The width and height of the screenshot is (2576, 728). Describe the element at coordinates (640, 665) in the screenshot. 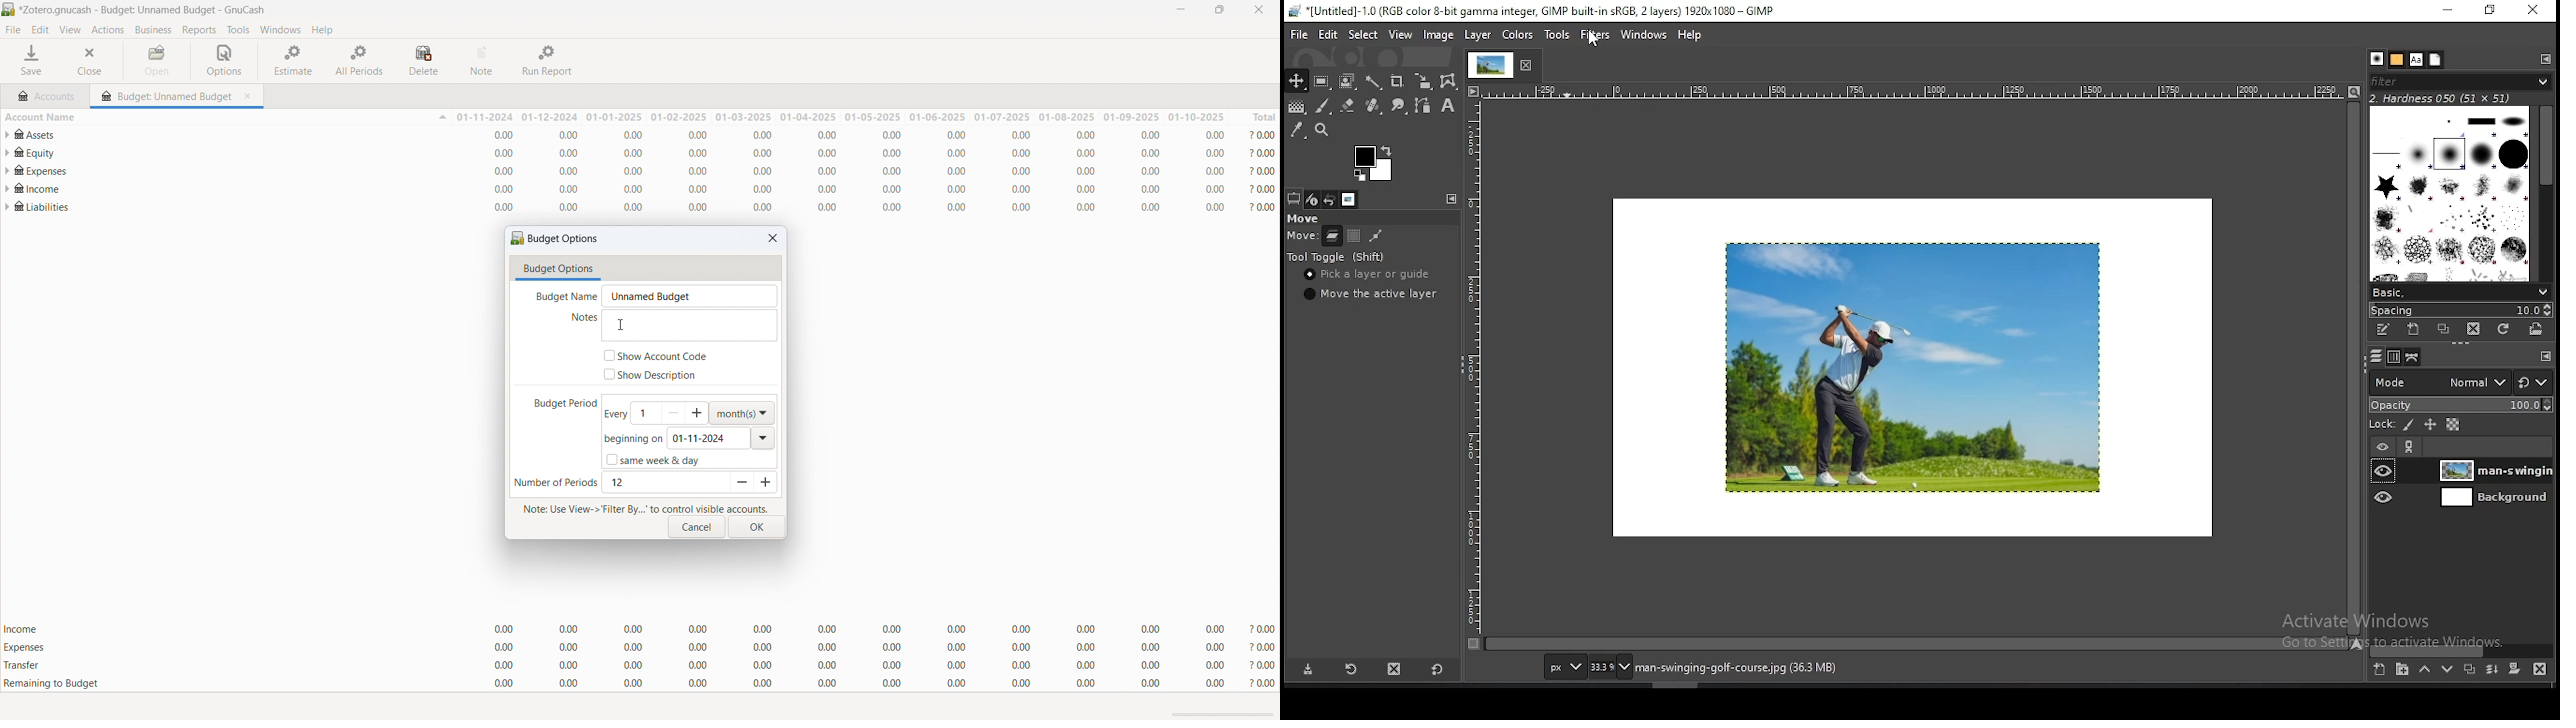

I see `transfer total` at that location.